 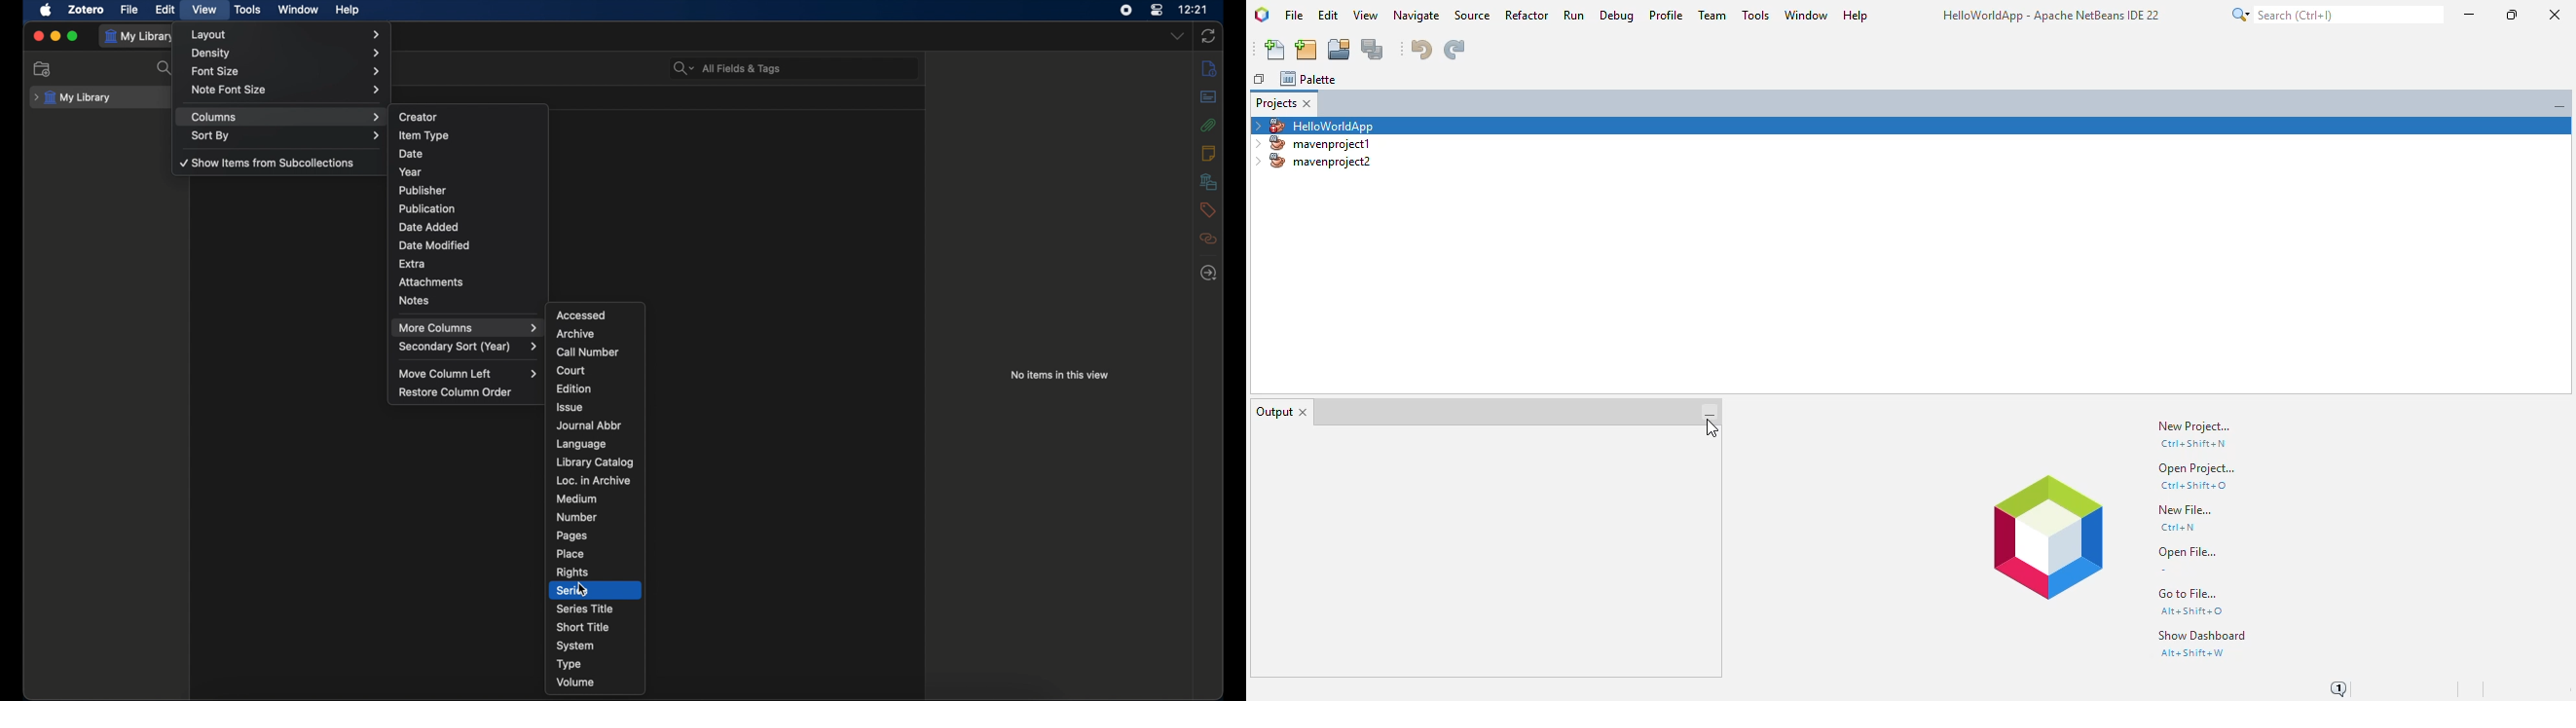 What do you see at coordinates (573, 591) in the screenshot?
I see `series` at bounding box center [573, 591].